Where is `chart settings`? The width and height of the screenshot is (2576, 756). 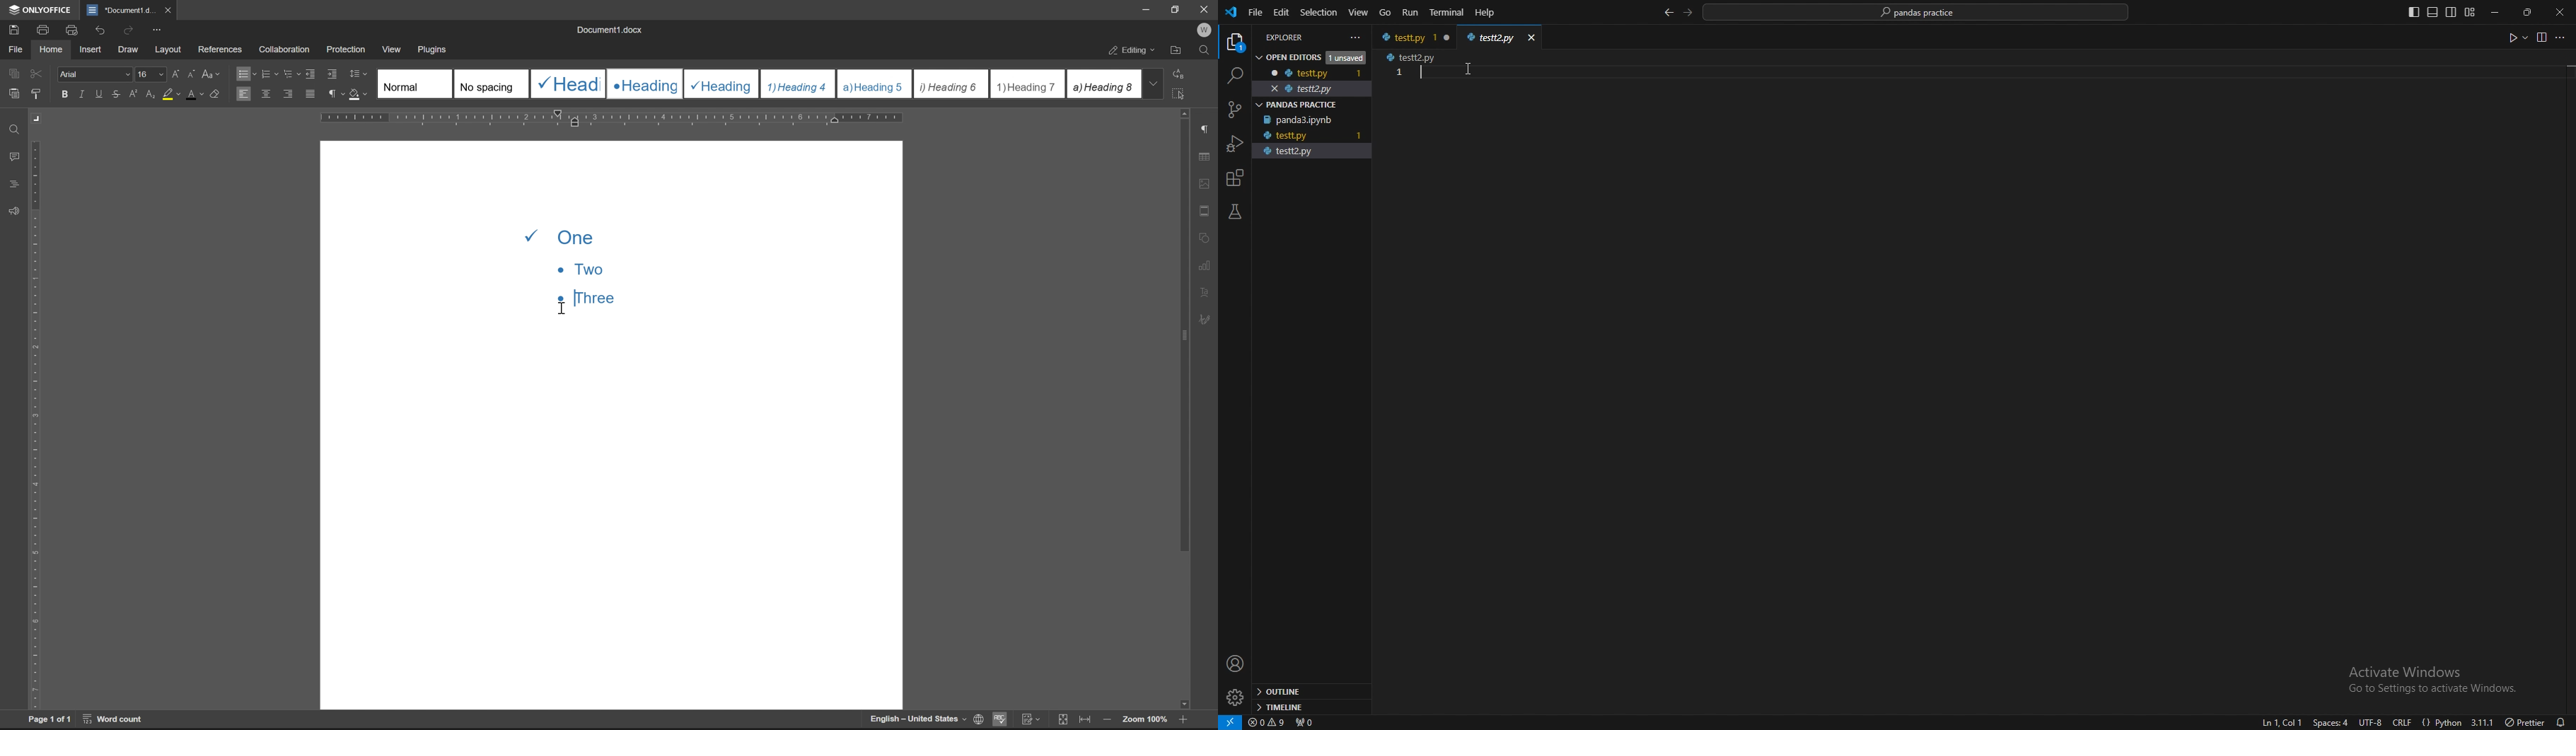 chart settings is located at coordinates (1205, 263).